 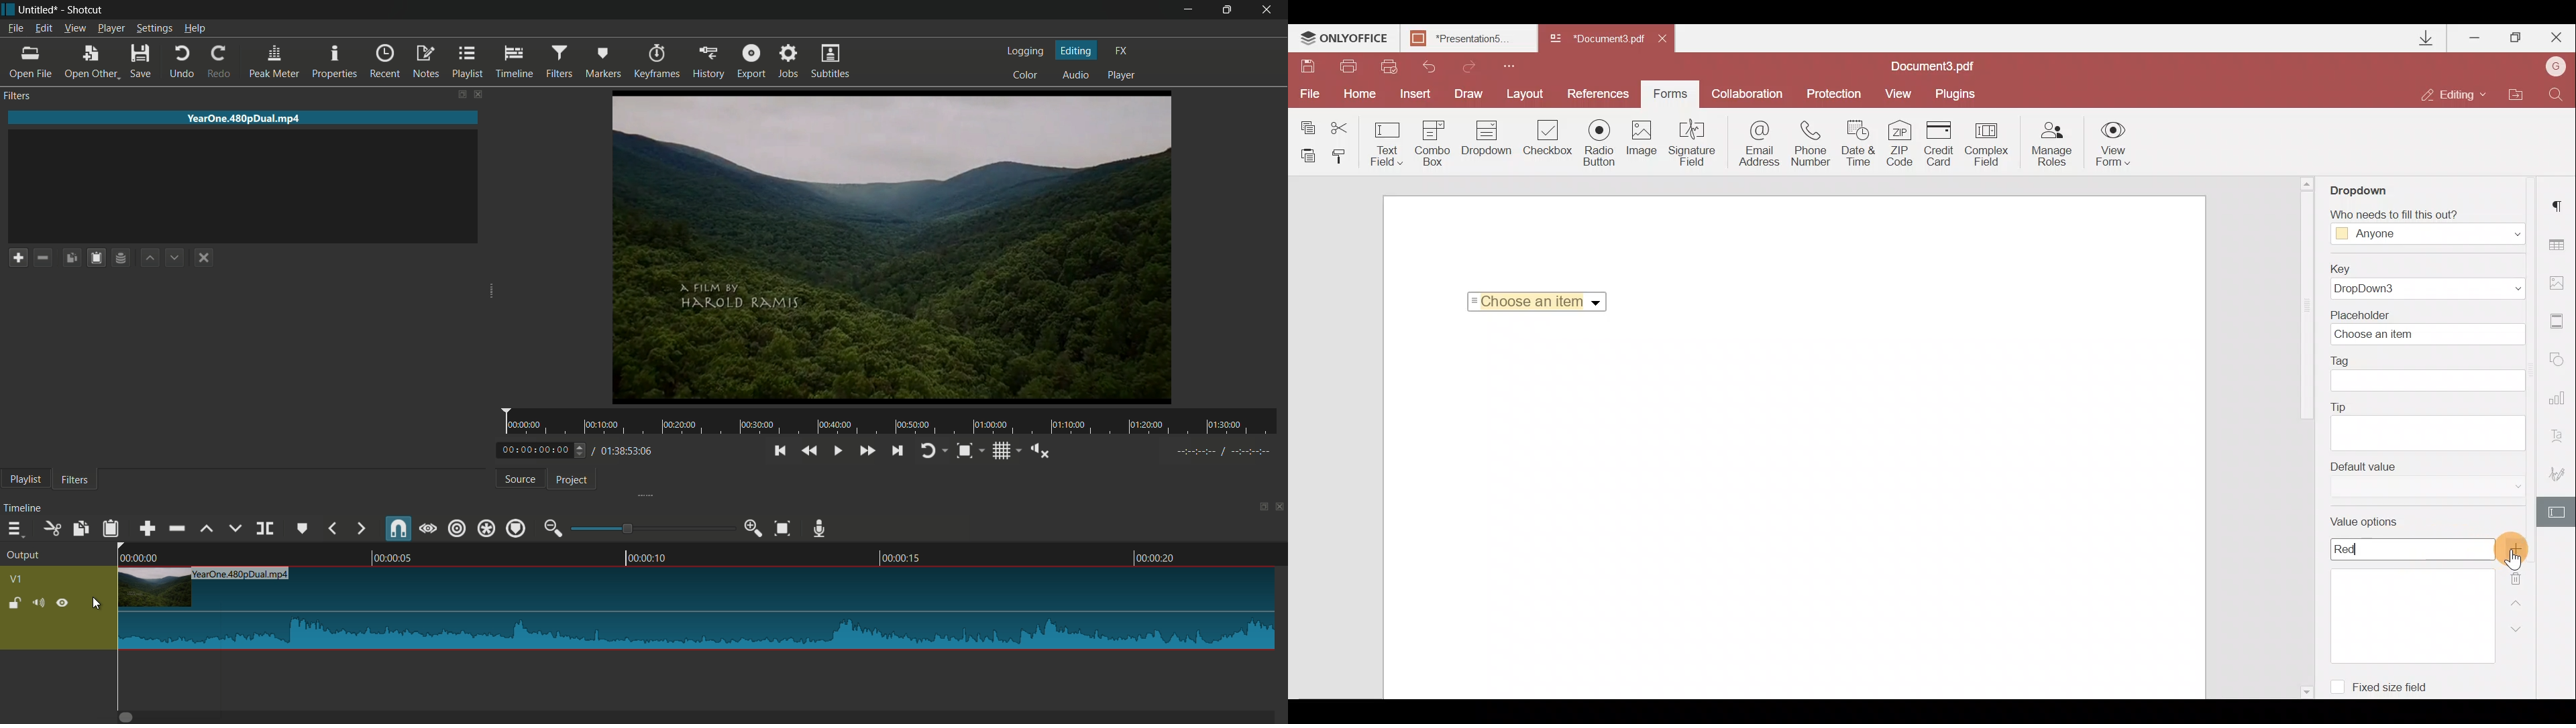 I want to click on copy, so click(x=82, y=529).